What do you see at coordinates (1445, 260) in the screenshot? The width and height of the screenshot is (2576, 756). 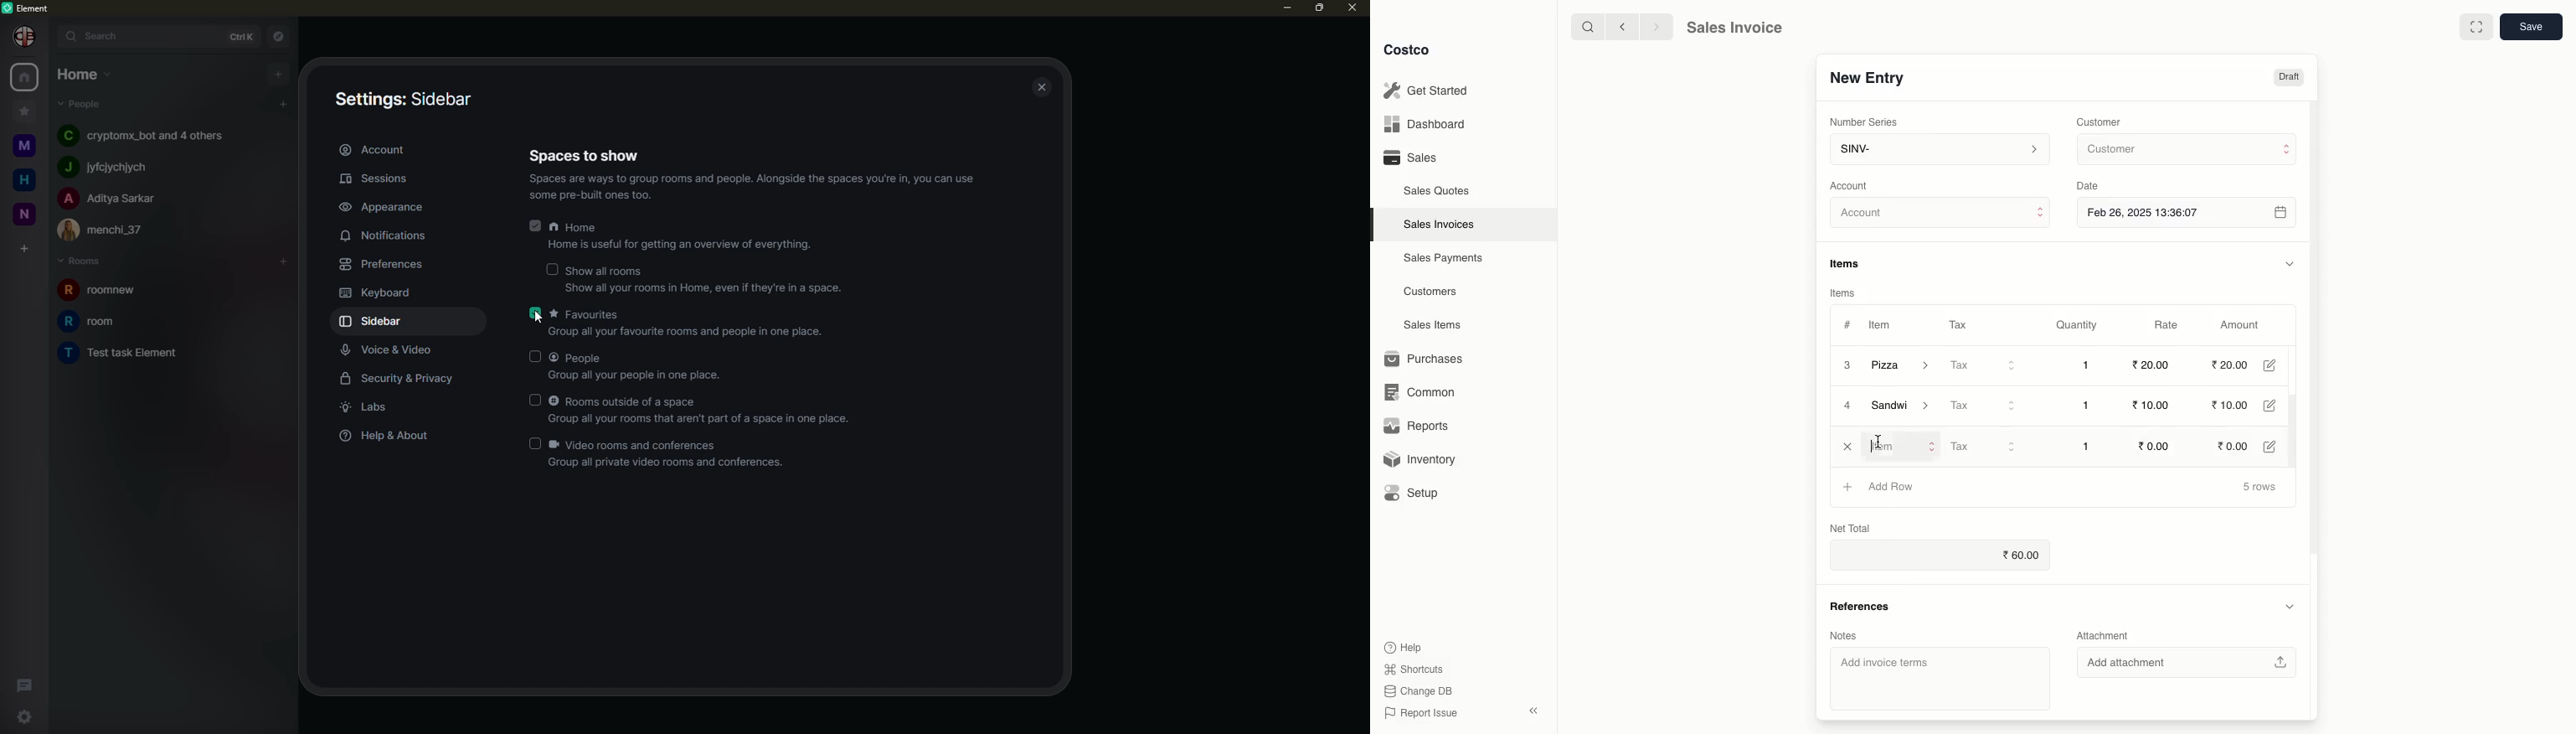 I see `Sales Payments.` at bounding box center [1445, 260].